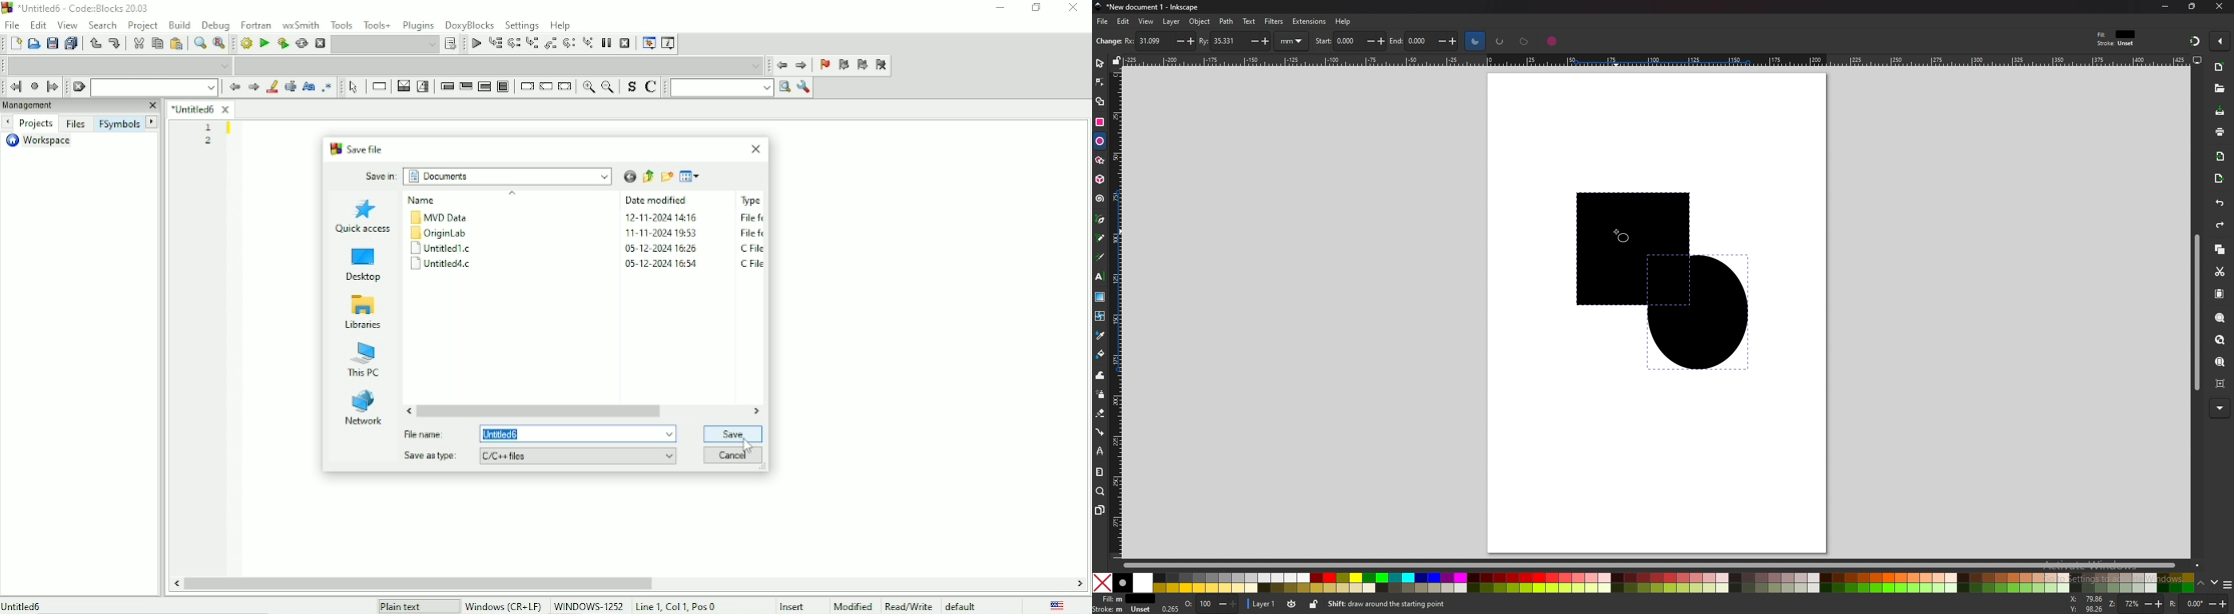  Describe the element at coordinates (1654, 564) in the screenshot. I see `scroll bar` at that location.